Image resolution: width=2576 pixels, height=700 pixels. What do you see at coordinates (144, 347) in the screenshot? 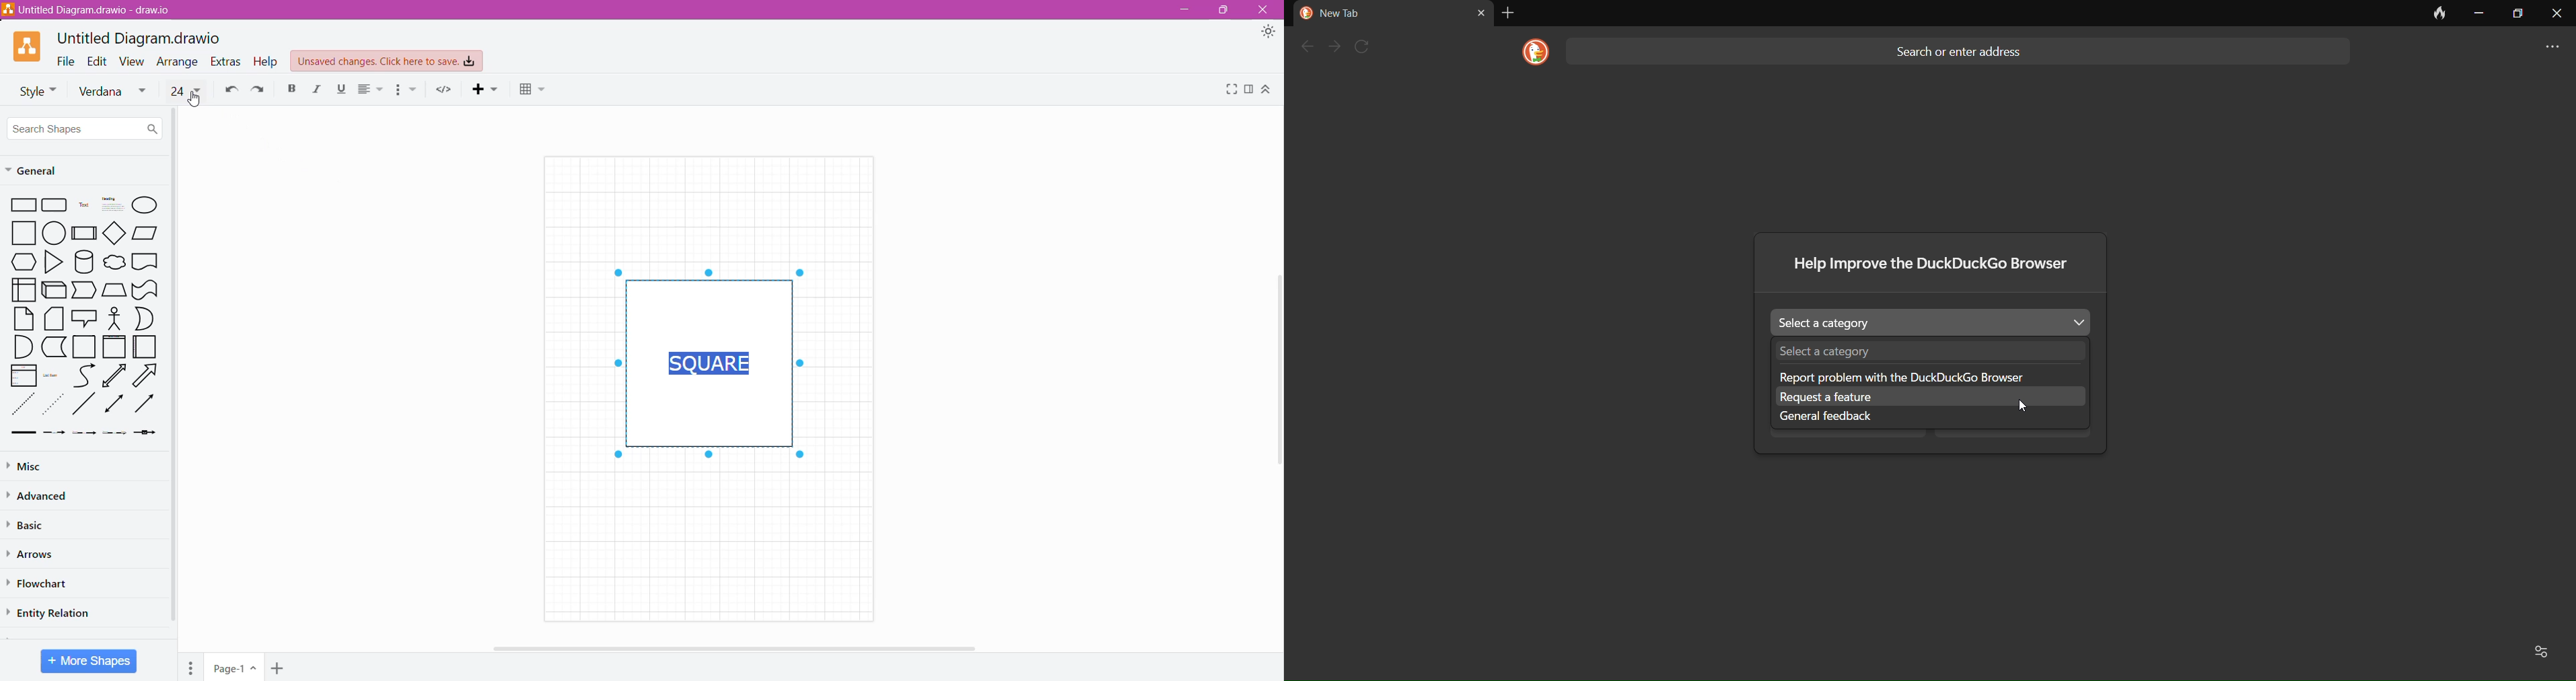
I see `Folded Paper ` at bounding box center [144, 347].